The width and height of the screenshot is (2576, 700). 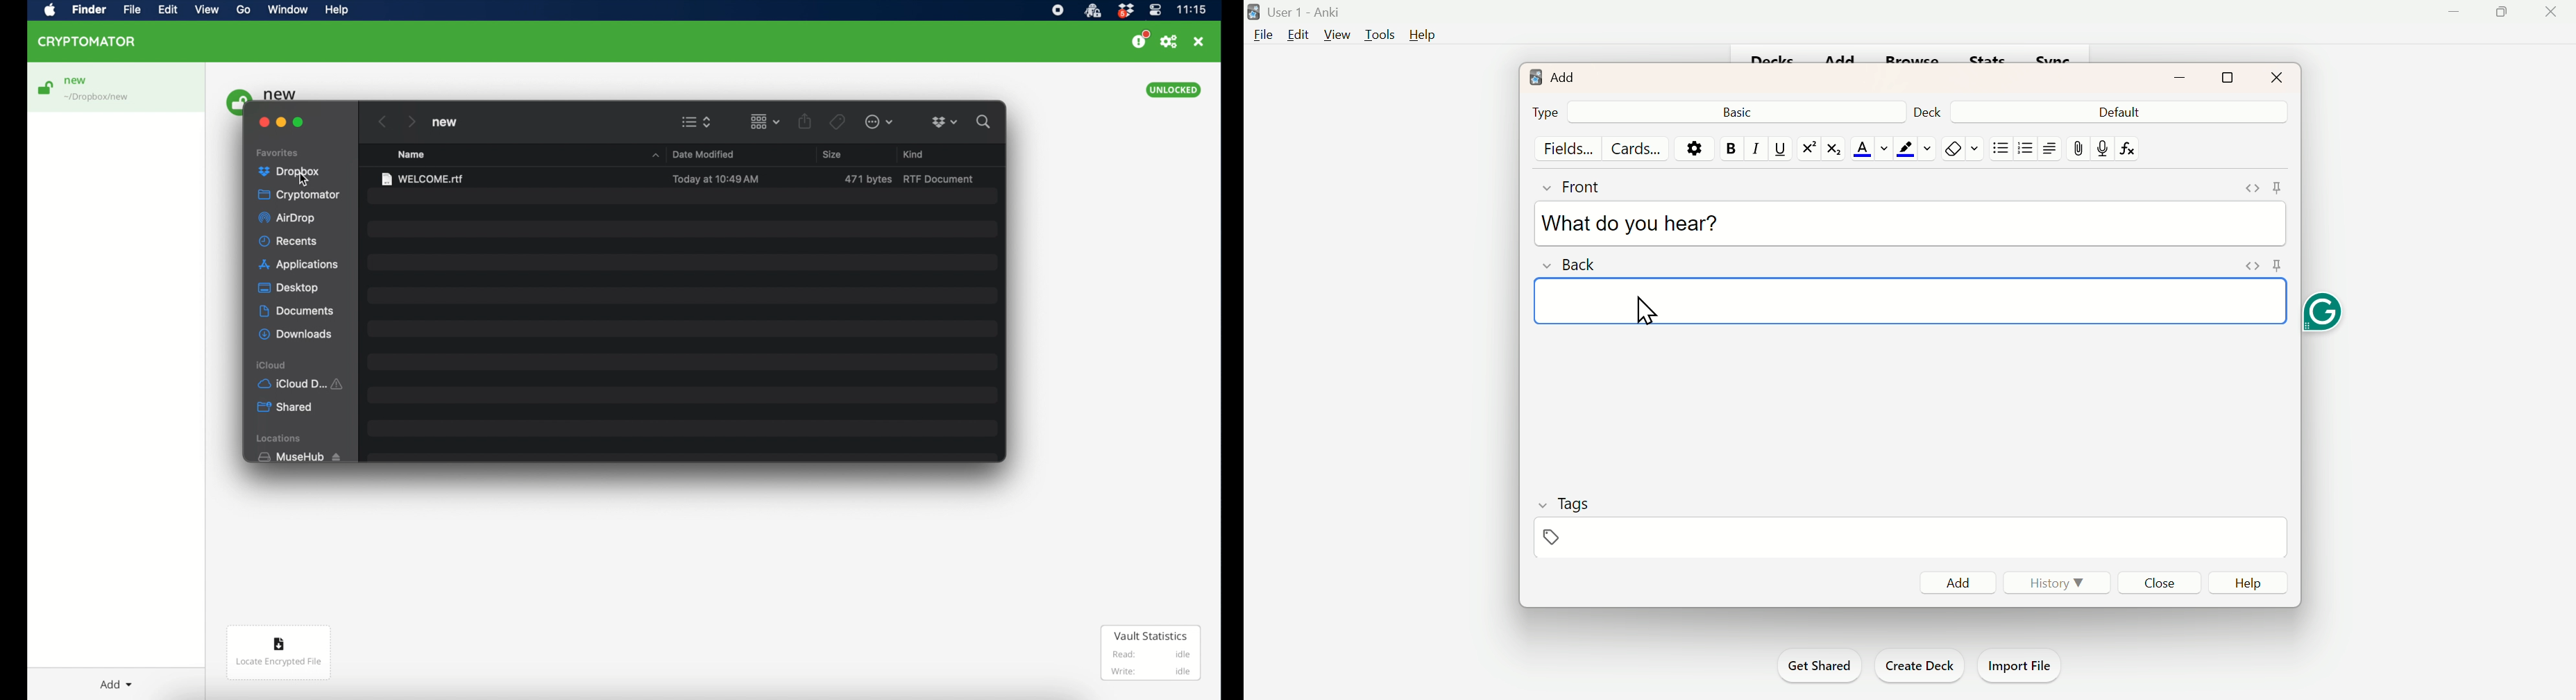 What do you see at coordinates (1554, 78) in the screenshot?
I see `Add` at bounding box center [1554, 78].